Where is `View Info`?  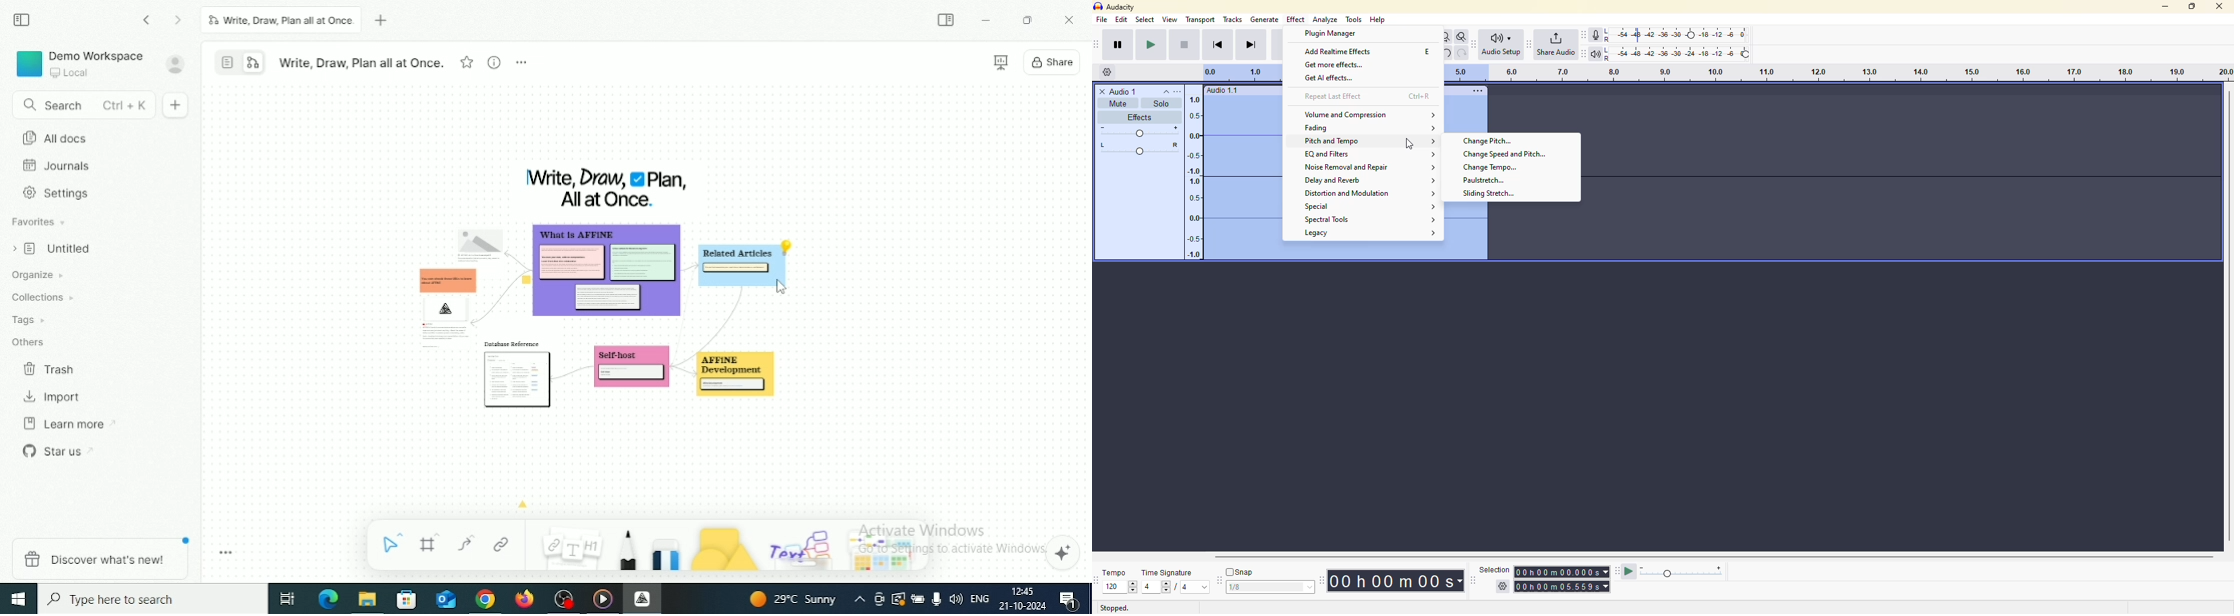 View Info is located at coordinates (493, 62).